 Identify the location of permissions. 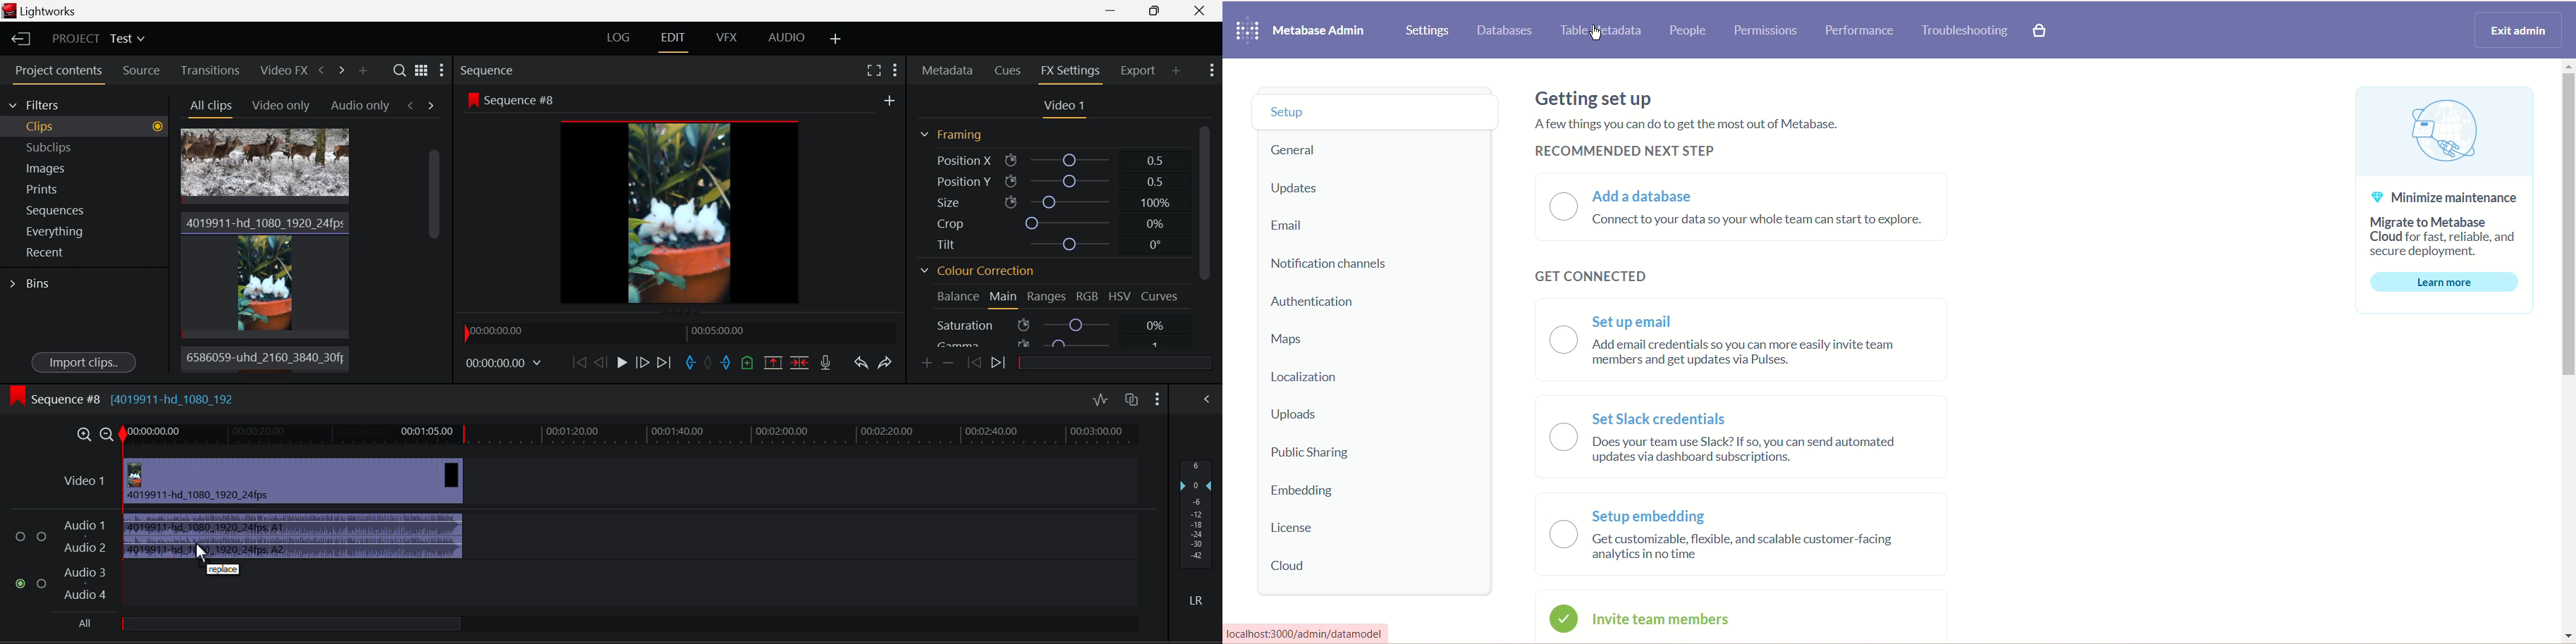
(1767, 31).